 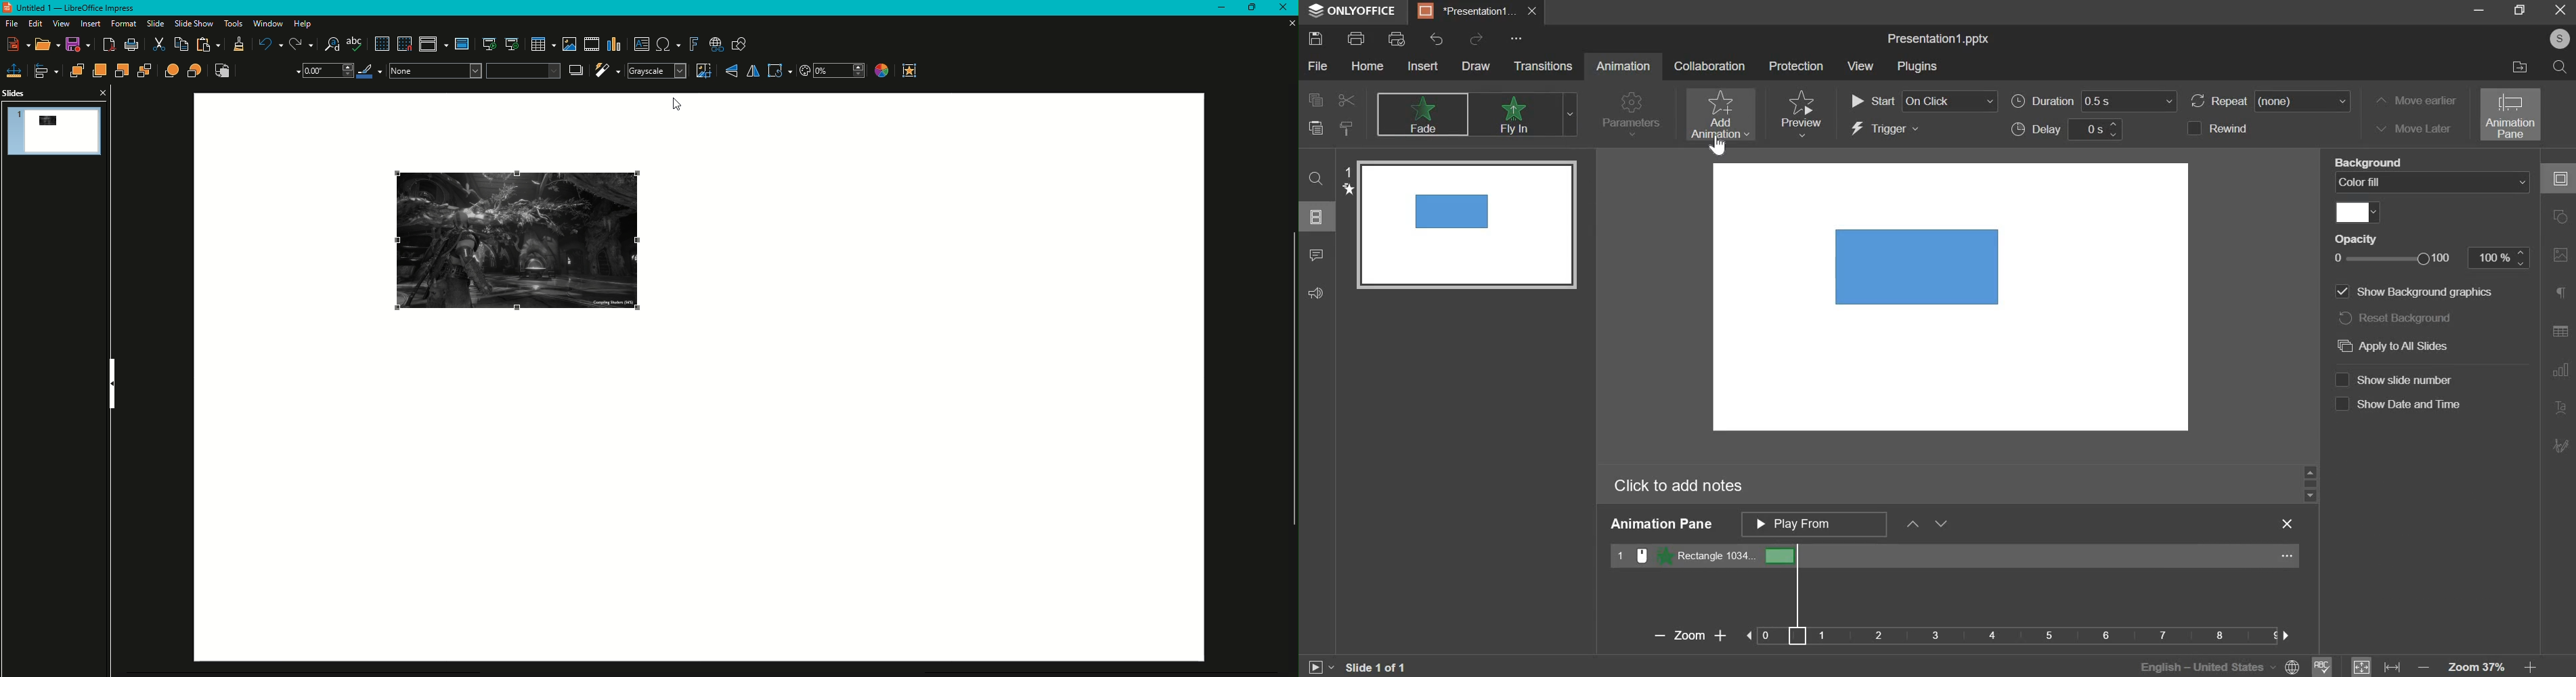 I want to click on exit, so click(x=2558, y=11).